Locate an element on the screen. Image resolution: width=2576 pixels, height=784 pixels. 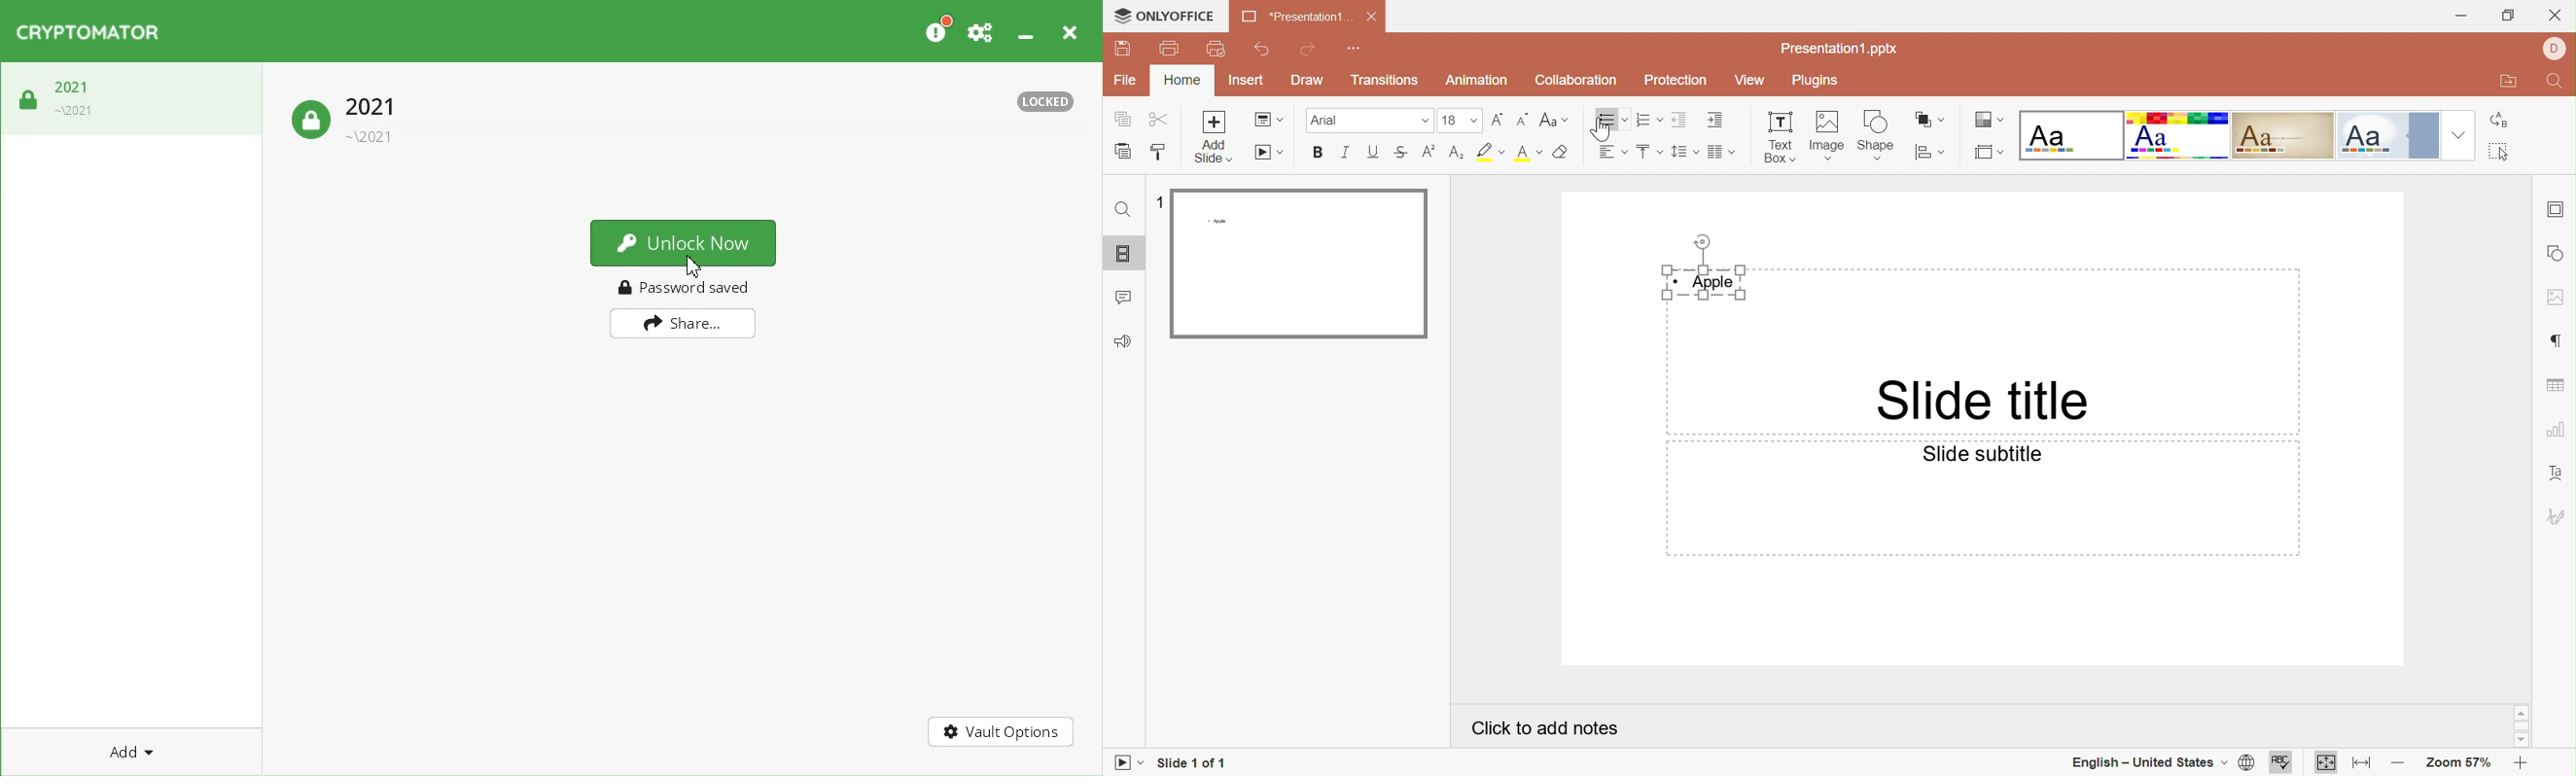
Close is located at coordinates (1372, 21).